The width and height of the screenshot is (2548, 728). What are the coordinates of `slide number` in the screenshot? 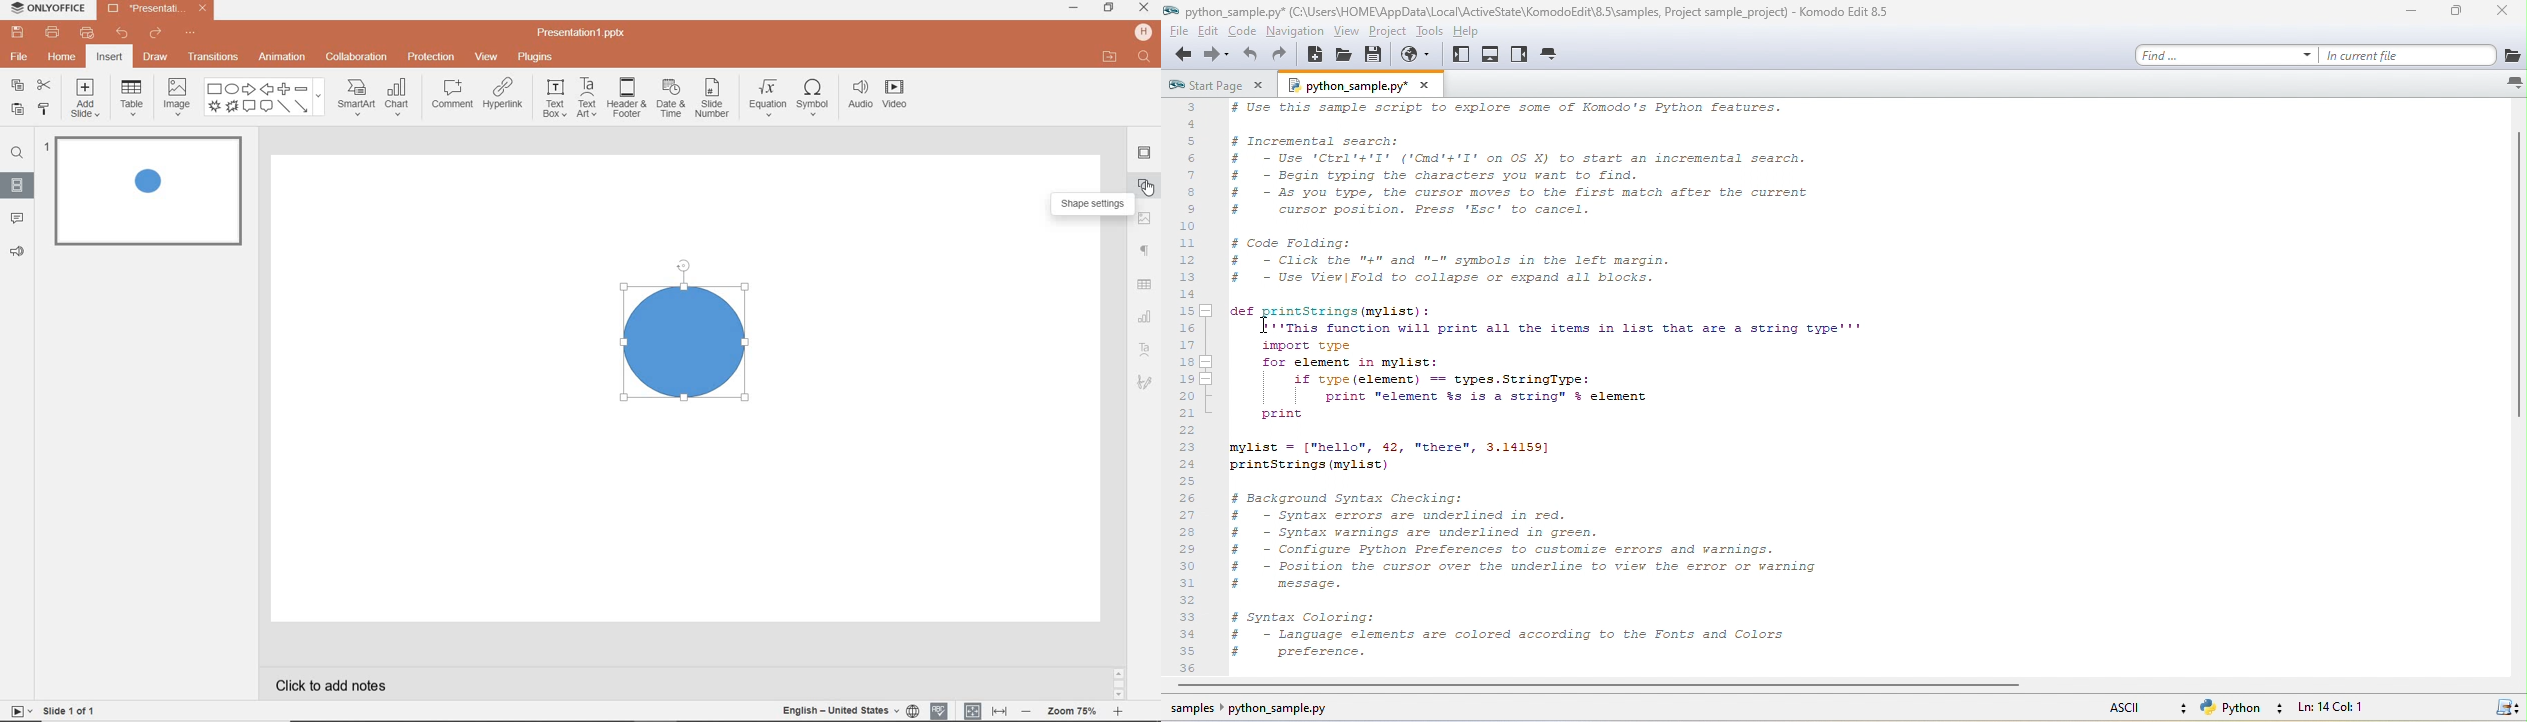 It's located at (713, 99).